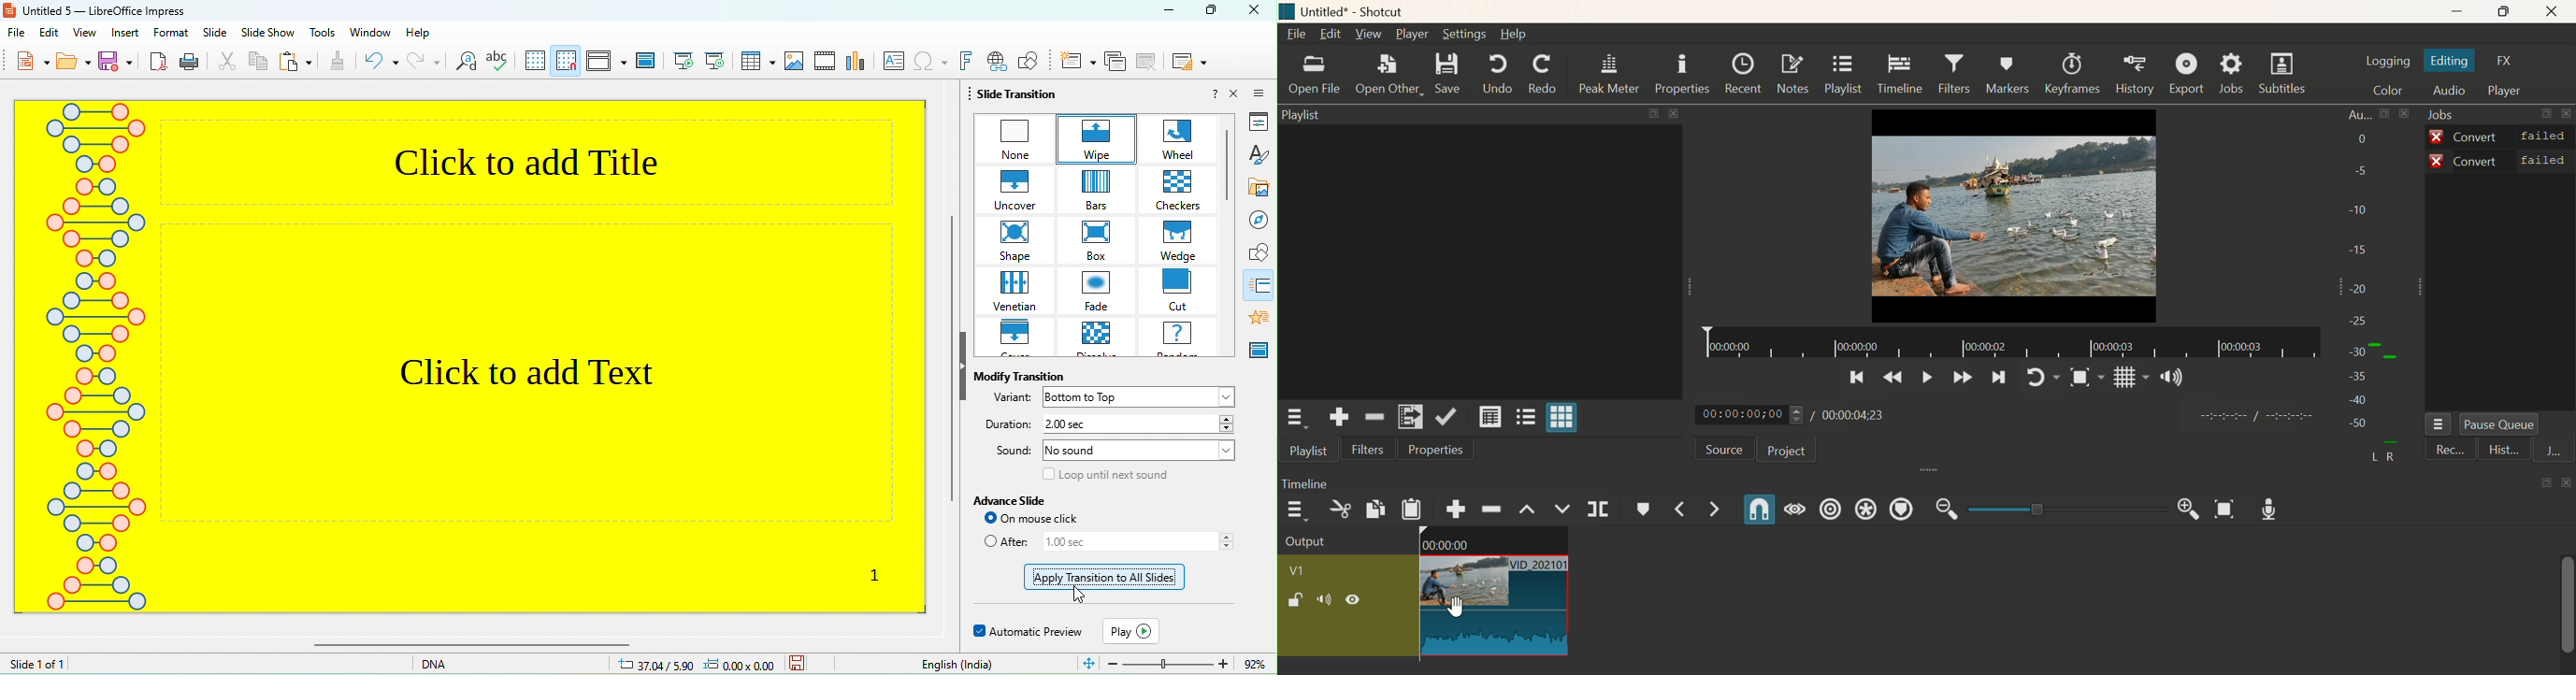  What do you see at coordinates (339, 64) in the screenshot?
I see `clone formatting` at bounding box center [339, 64].